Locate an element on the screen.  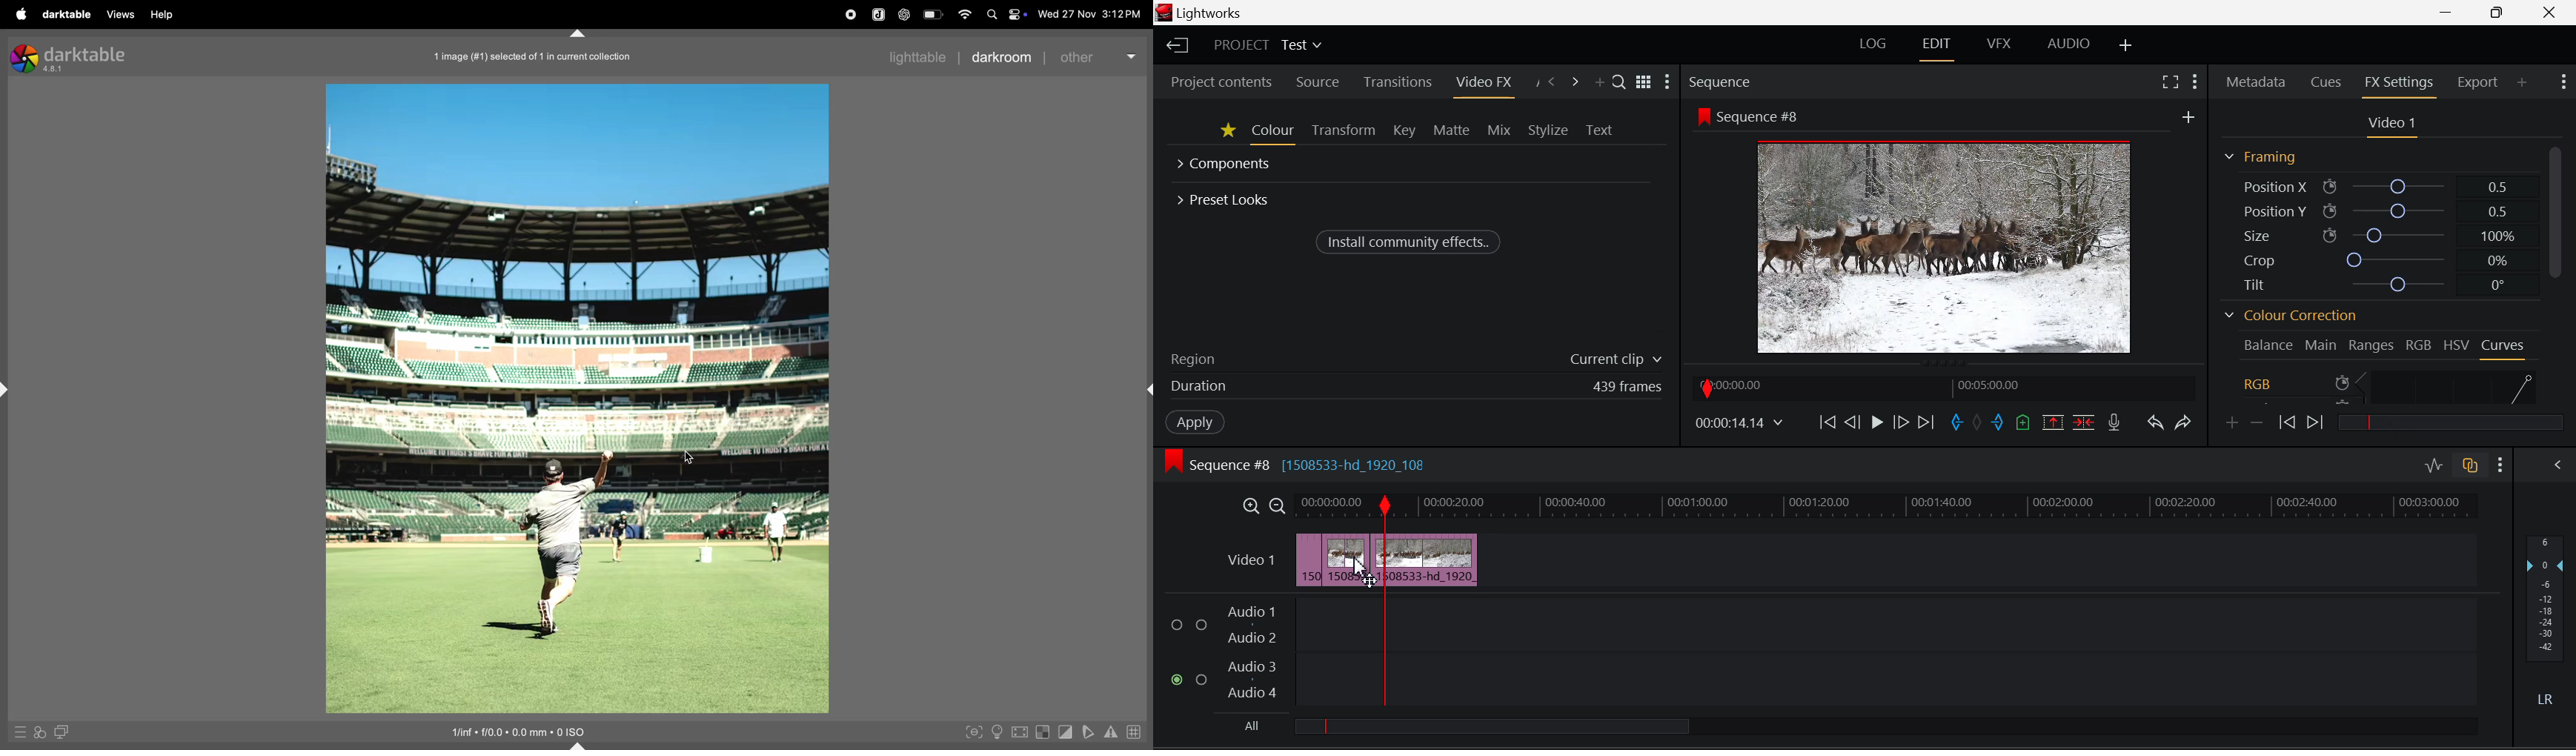
Video Settings is located at coordinates (2388, 125).